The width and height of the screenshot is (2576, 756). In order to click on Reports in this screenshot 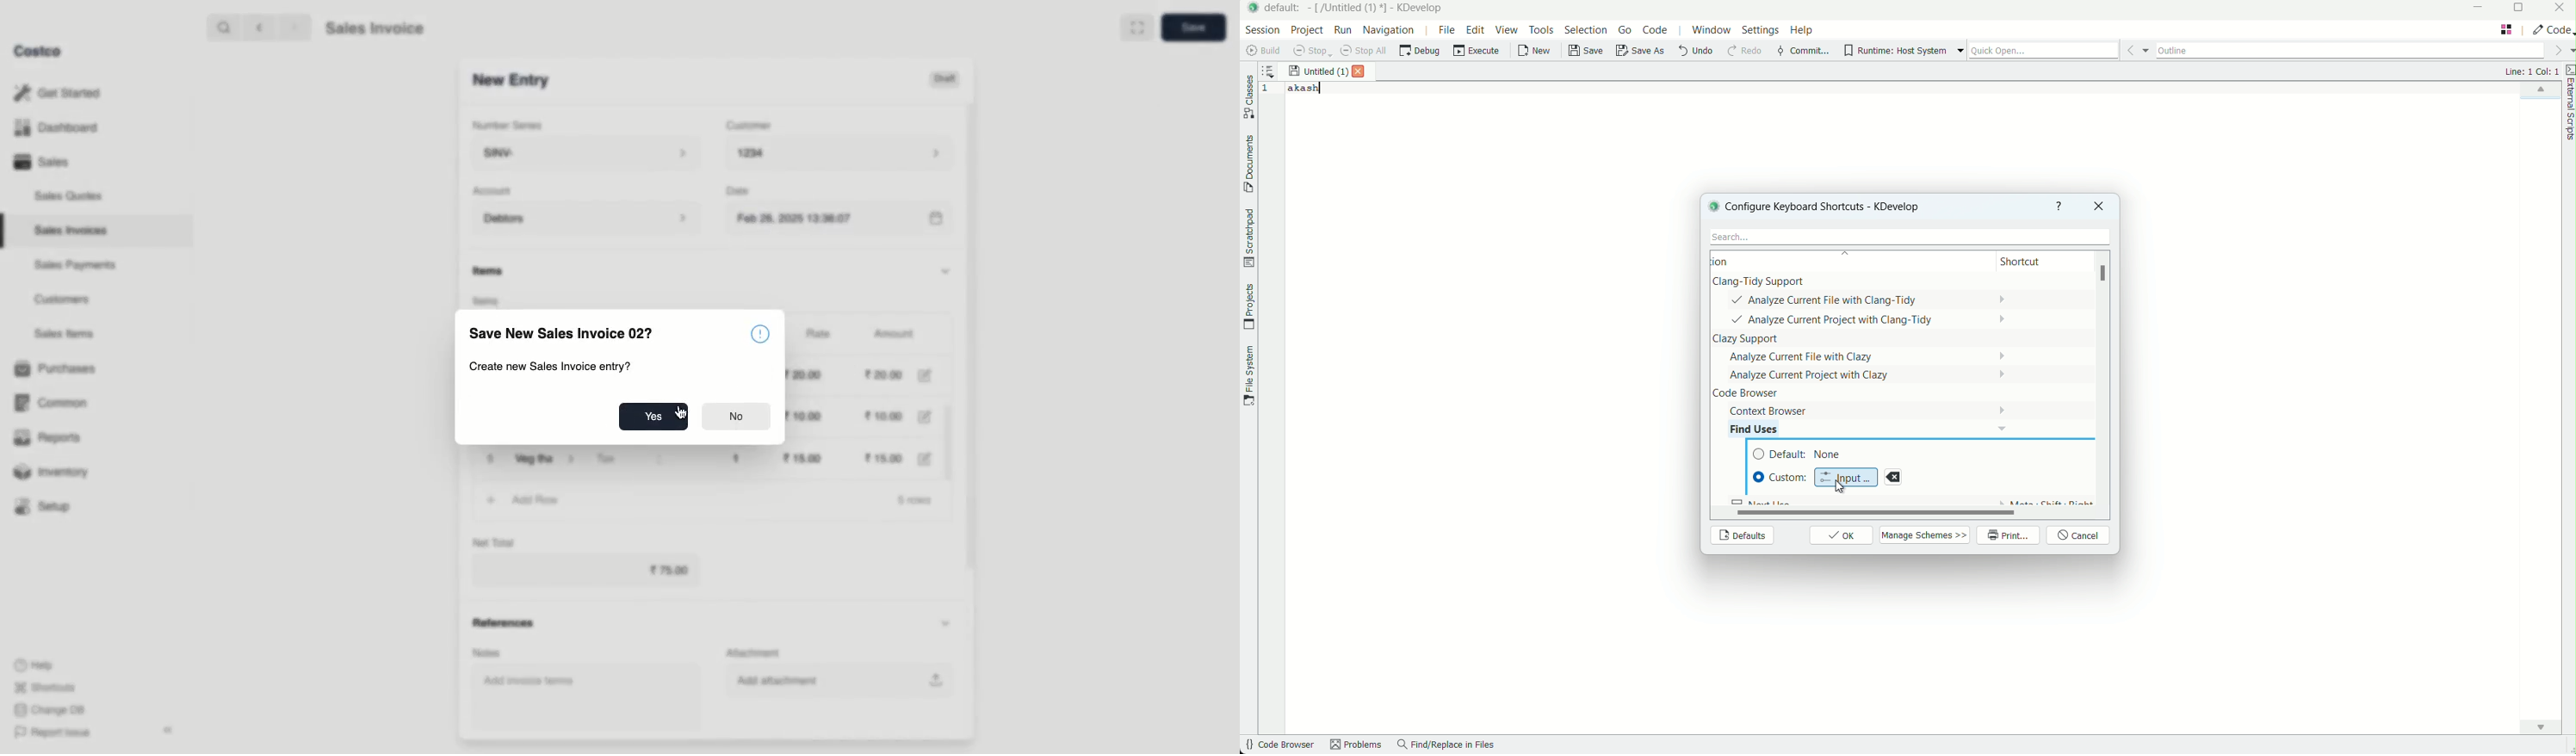, I will do `click(48, 439)`.